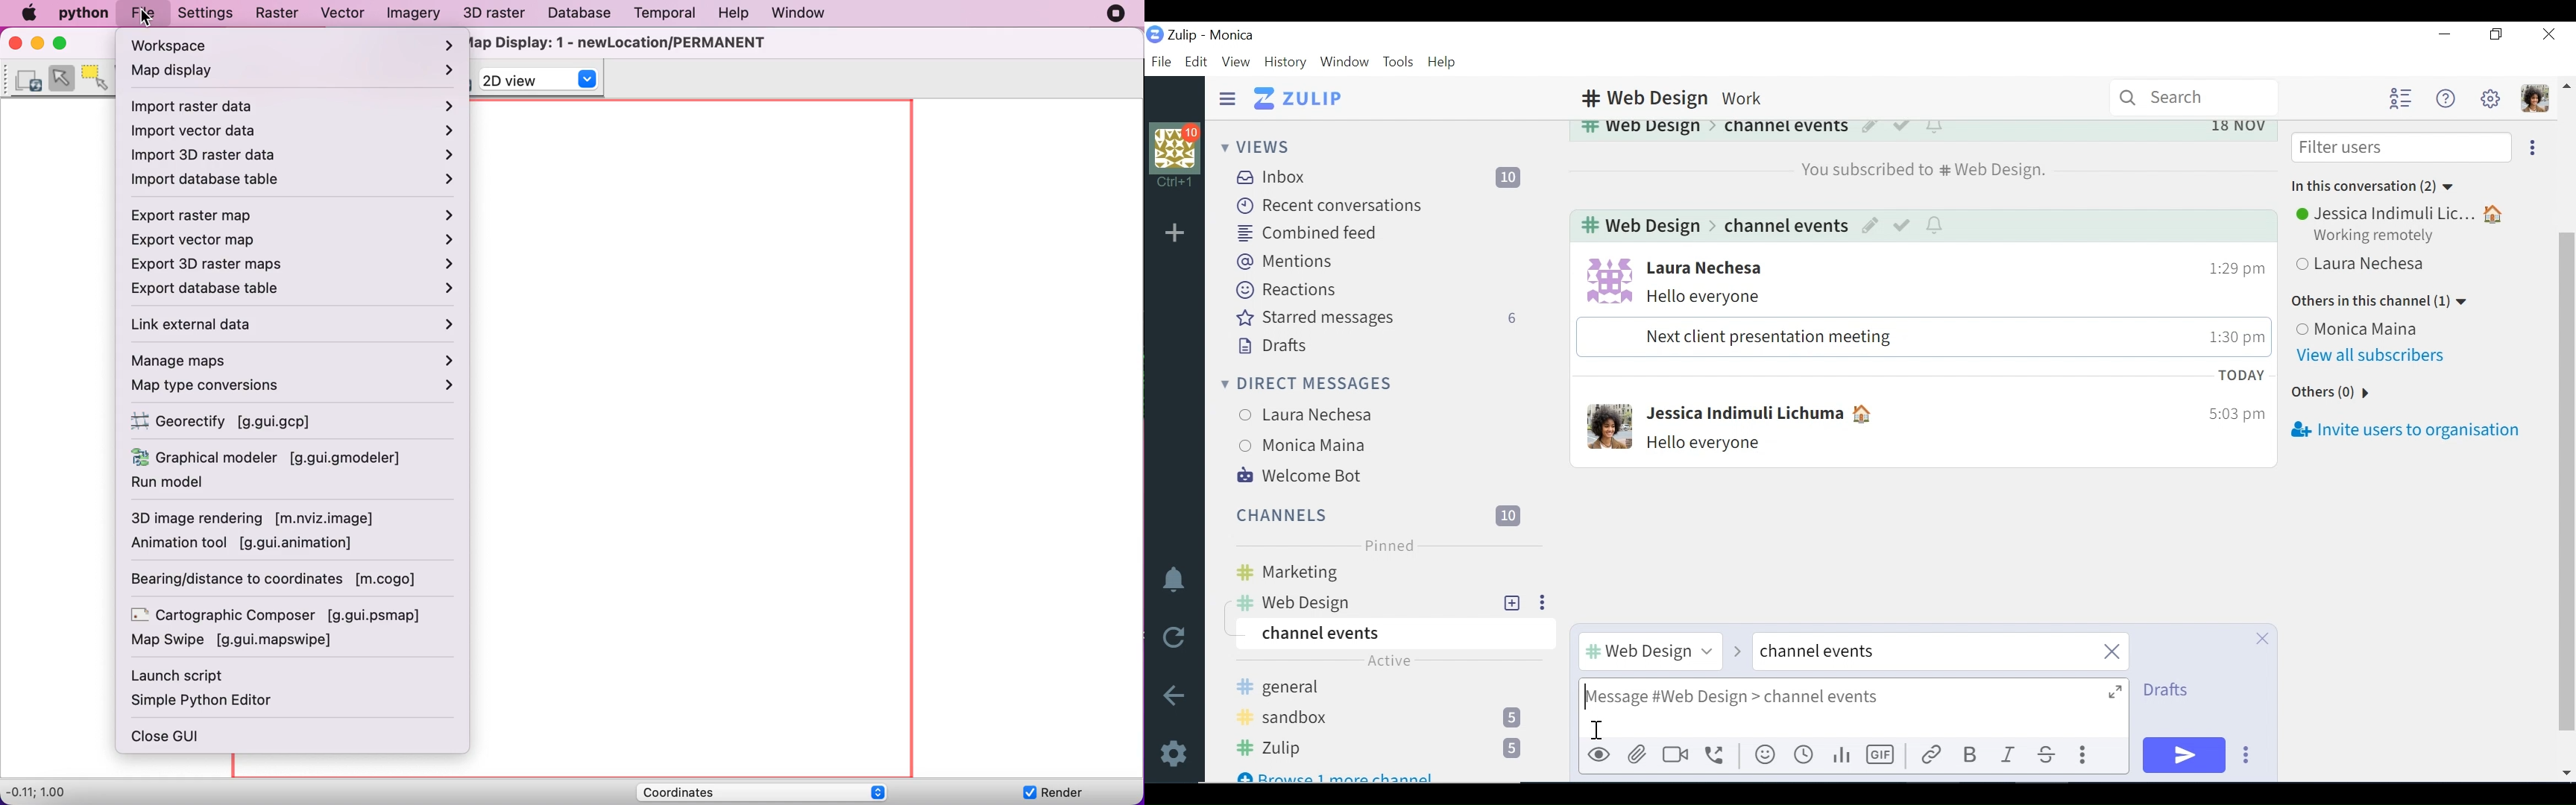 Image resolution: width=2576 pixels, height=812 pixels. I want to click on marketing Channel, so click(1392, 573).